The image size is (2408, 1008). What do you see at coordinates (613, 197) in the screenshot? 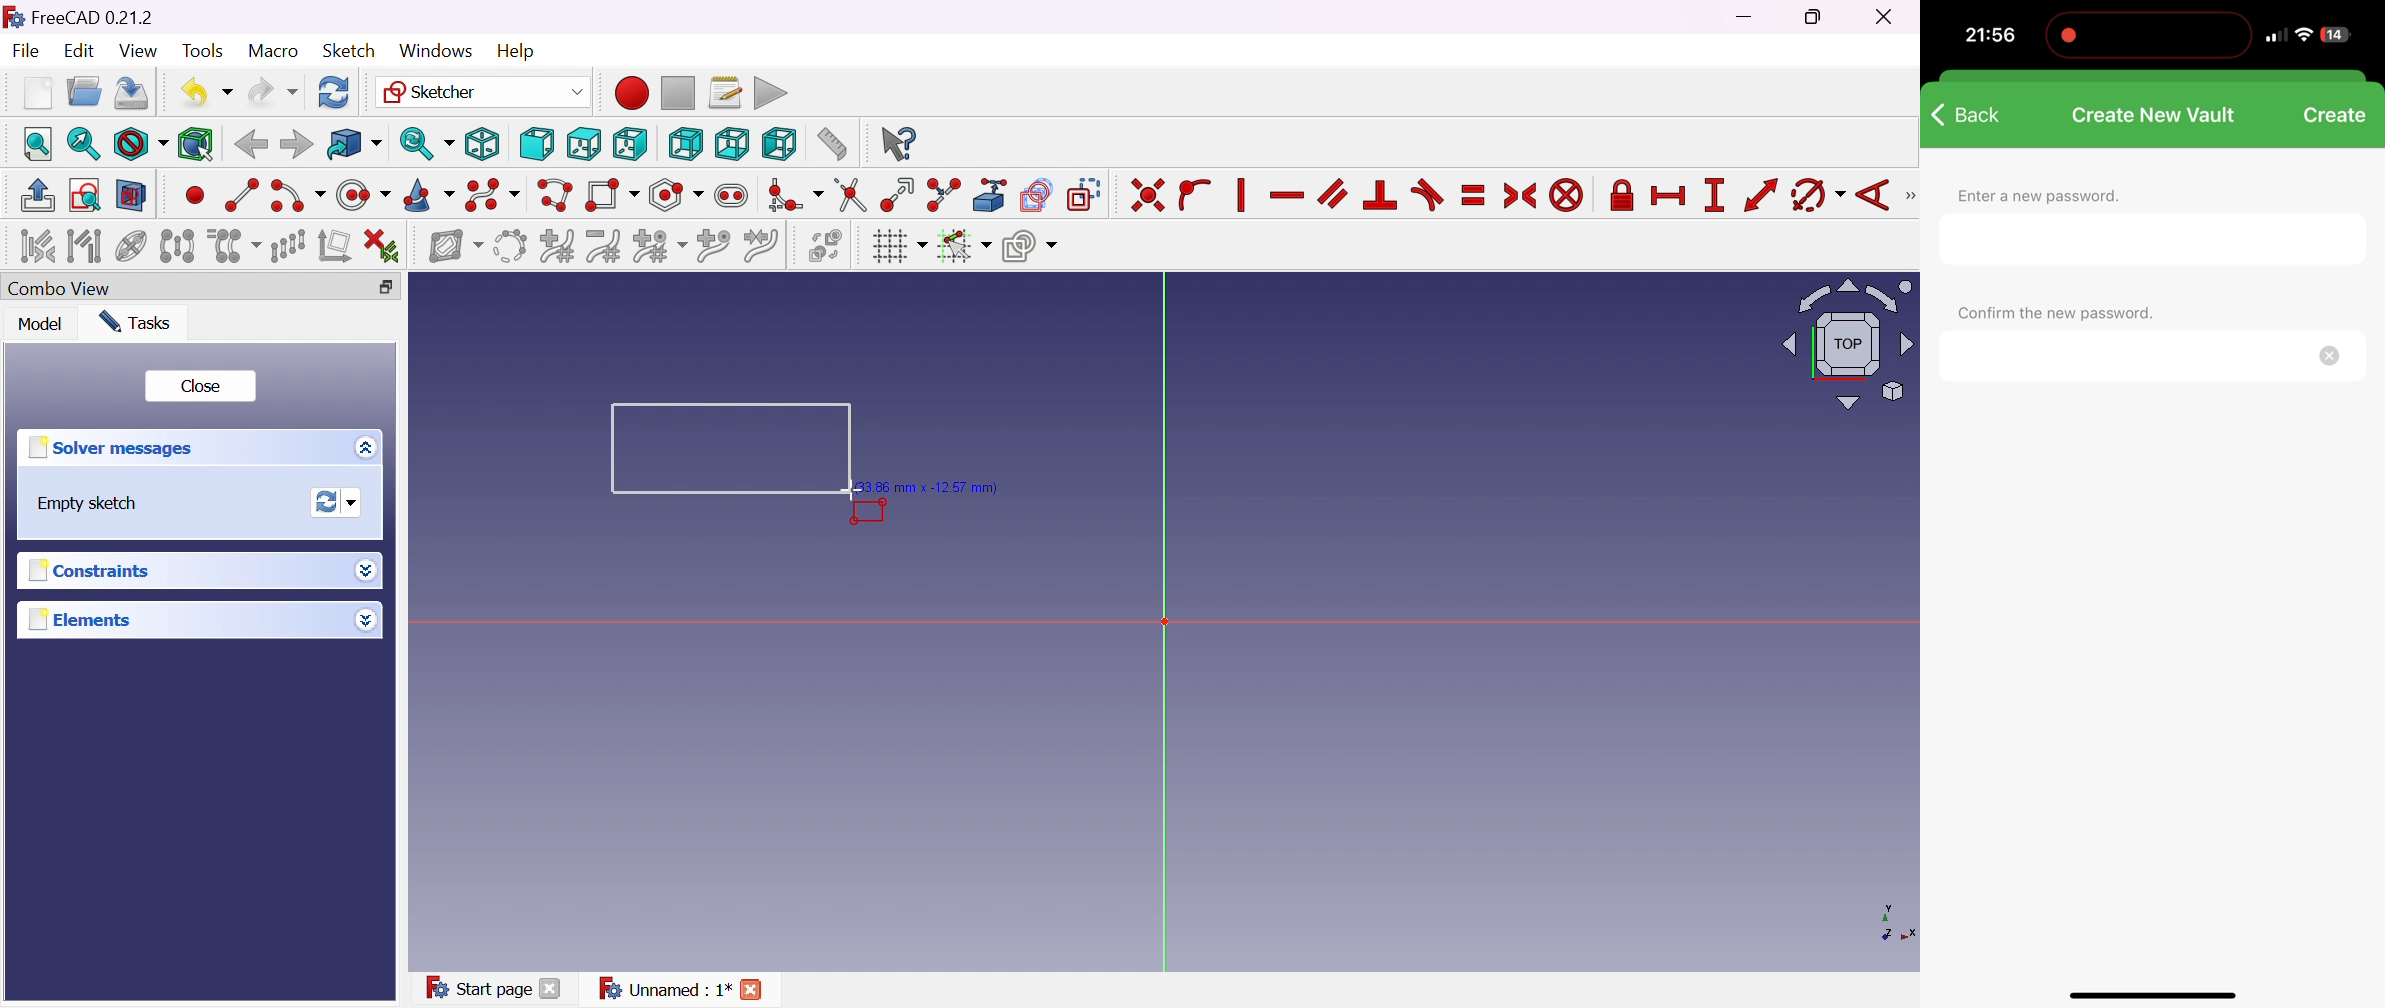
I see `Create rectangle` at bounding box center [613, 197].